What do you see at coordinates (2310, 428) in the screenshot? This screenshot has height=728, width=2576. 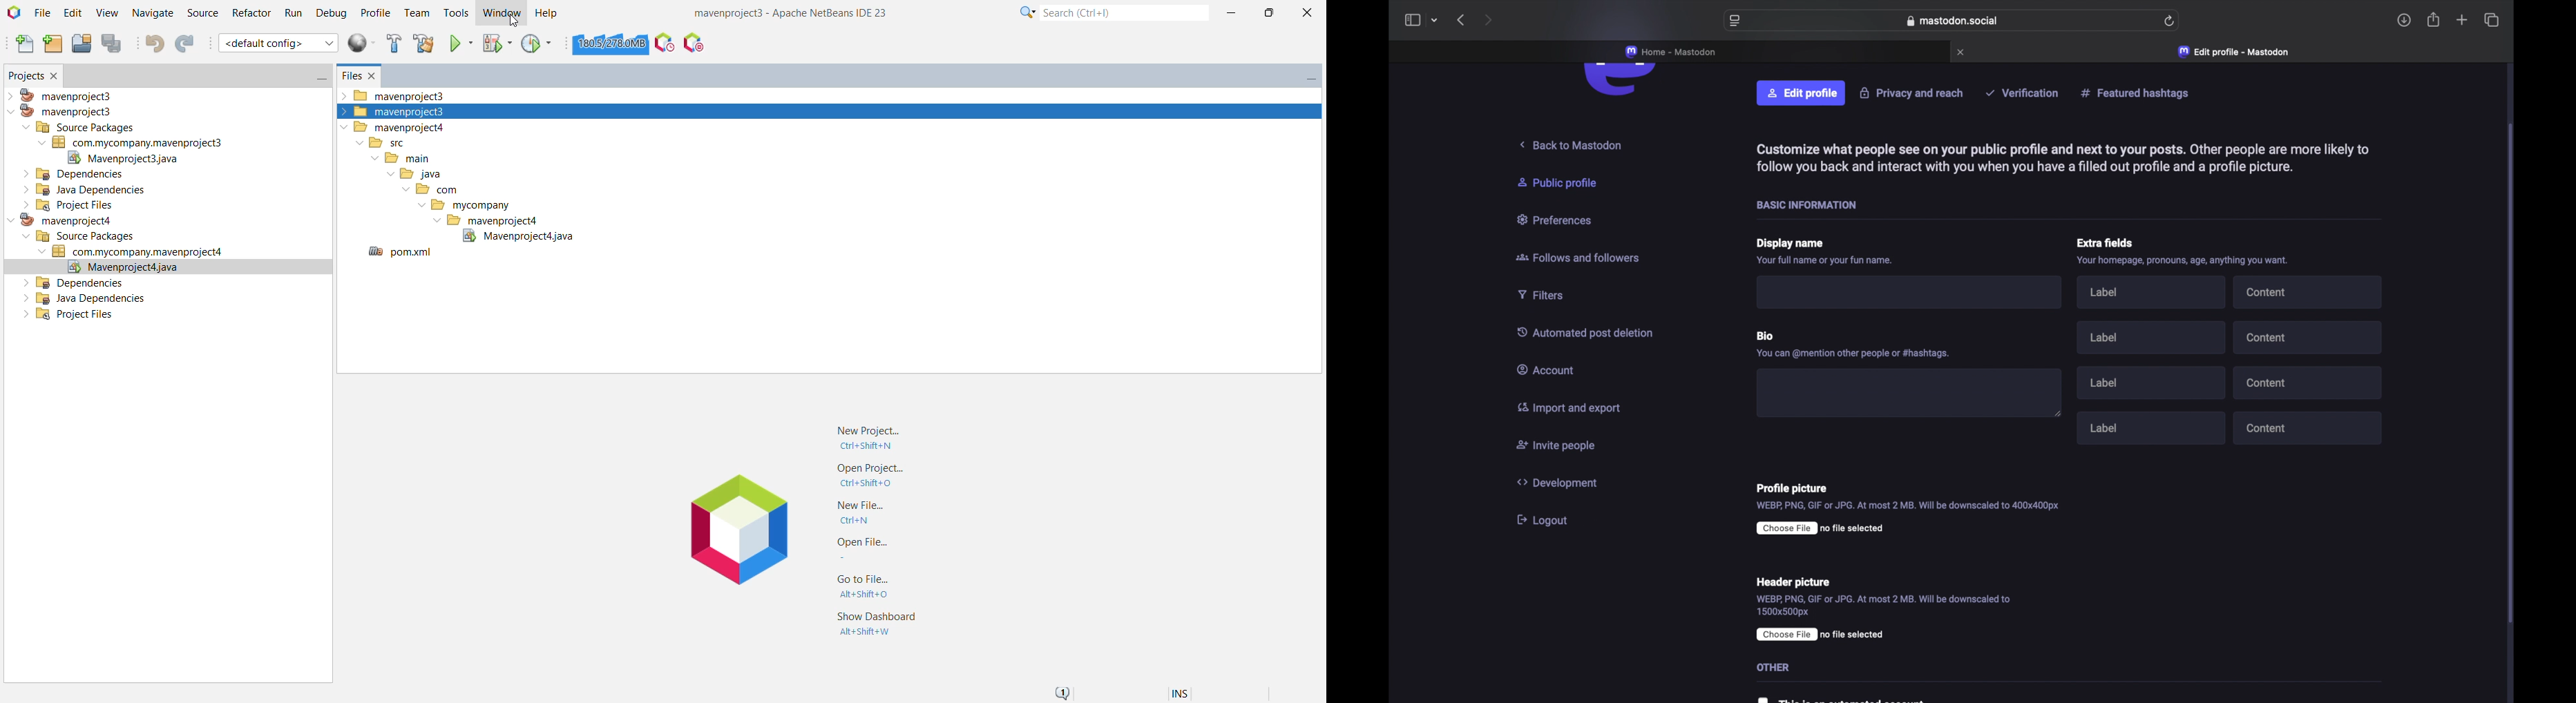 I see `content` at bounding box center [2310, 428].